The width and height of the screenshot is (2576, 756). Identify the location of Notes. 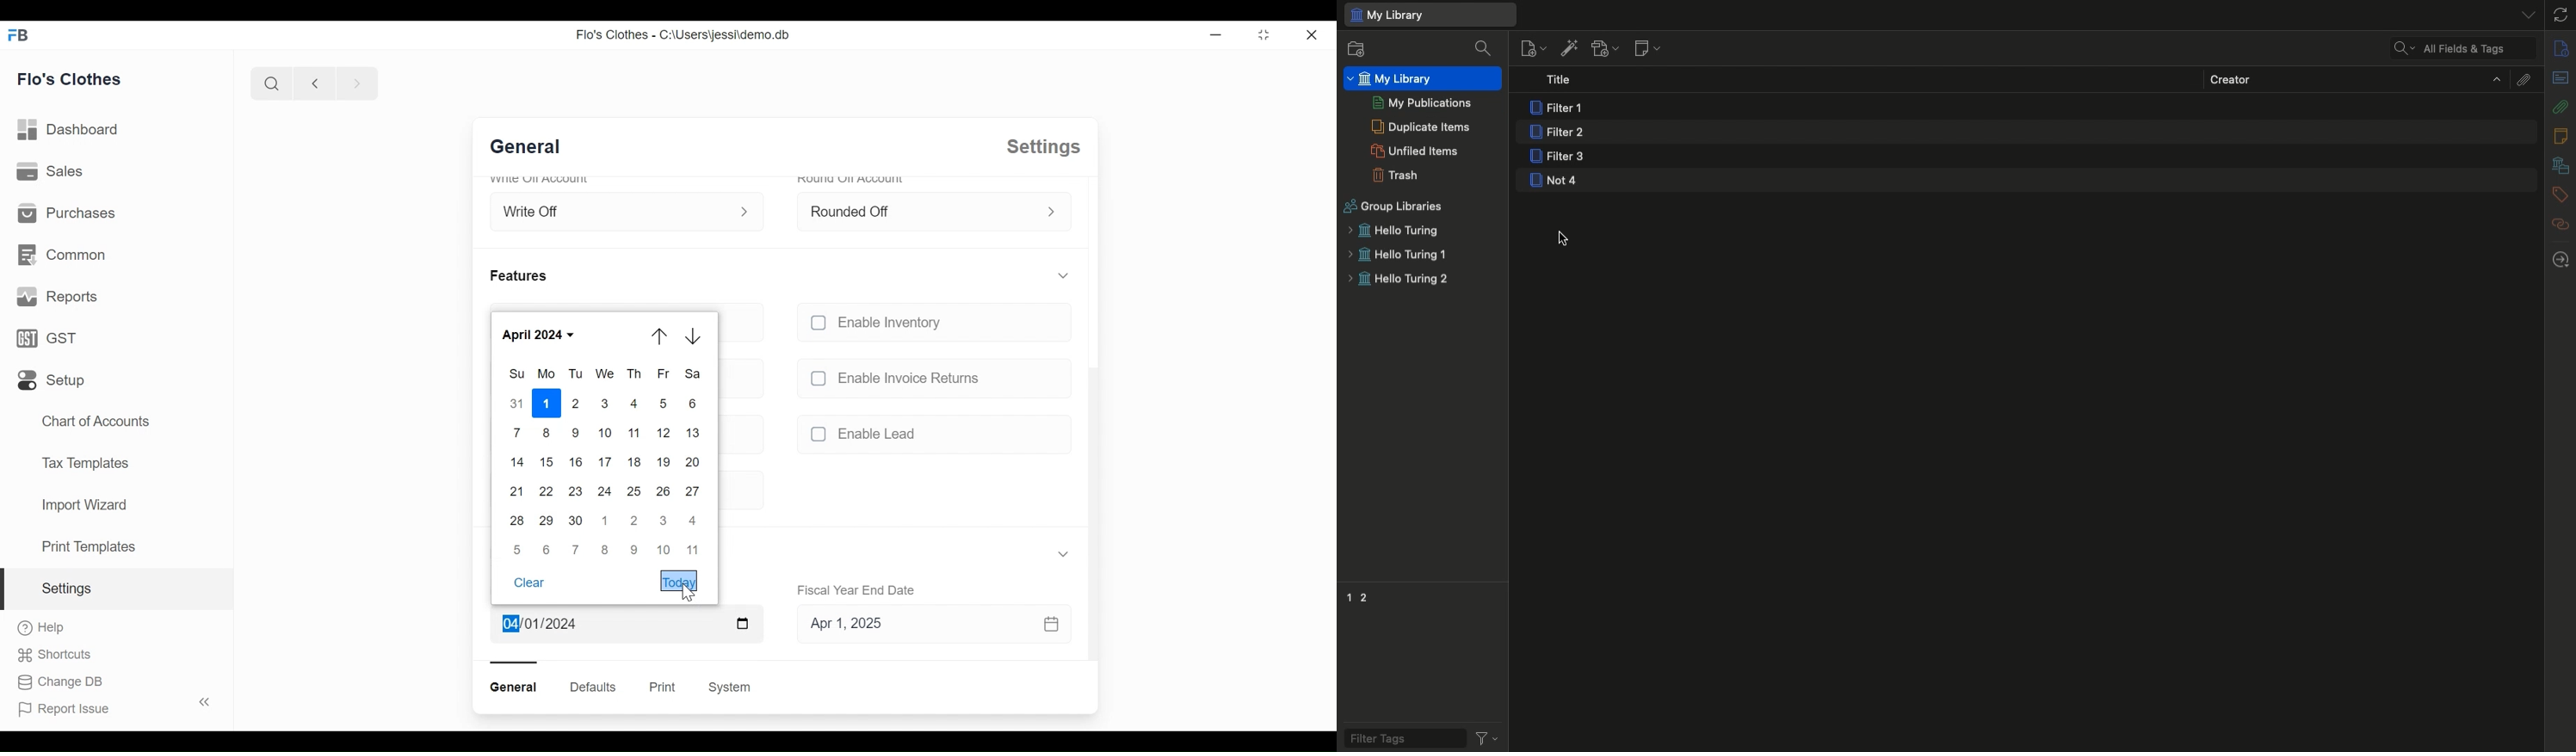
(2563, 136).